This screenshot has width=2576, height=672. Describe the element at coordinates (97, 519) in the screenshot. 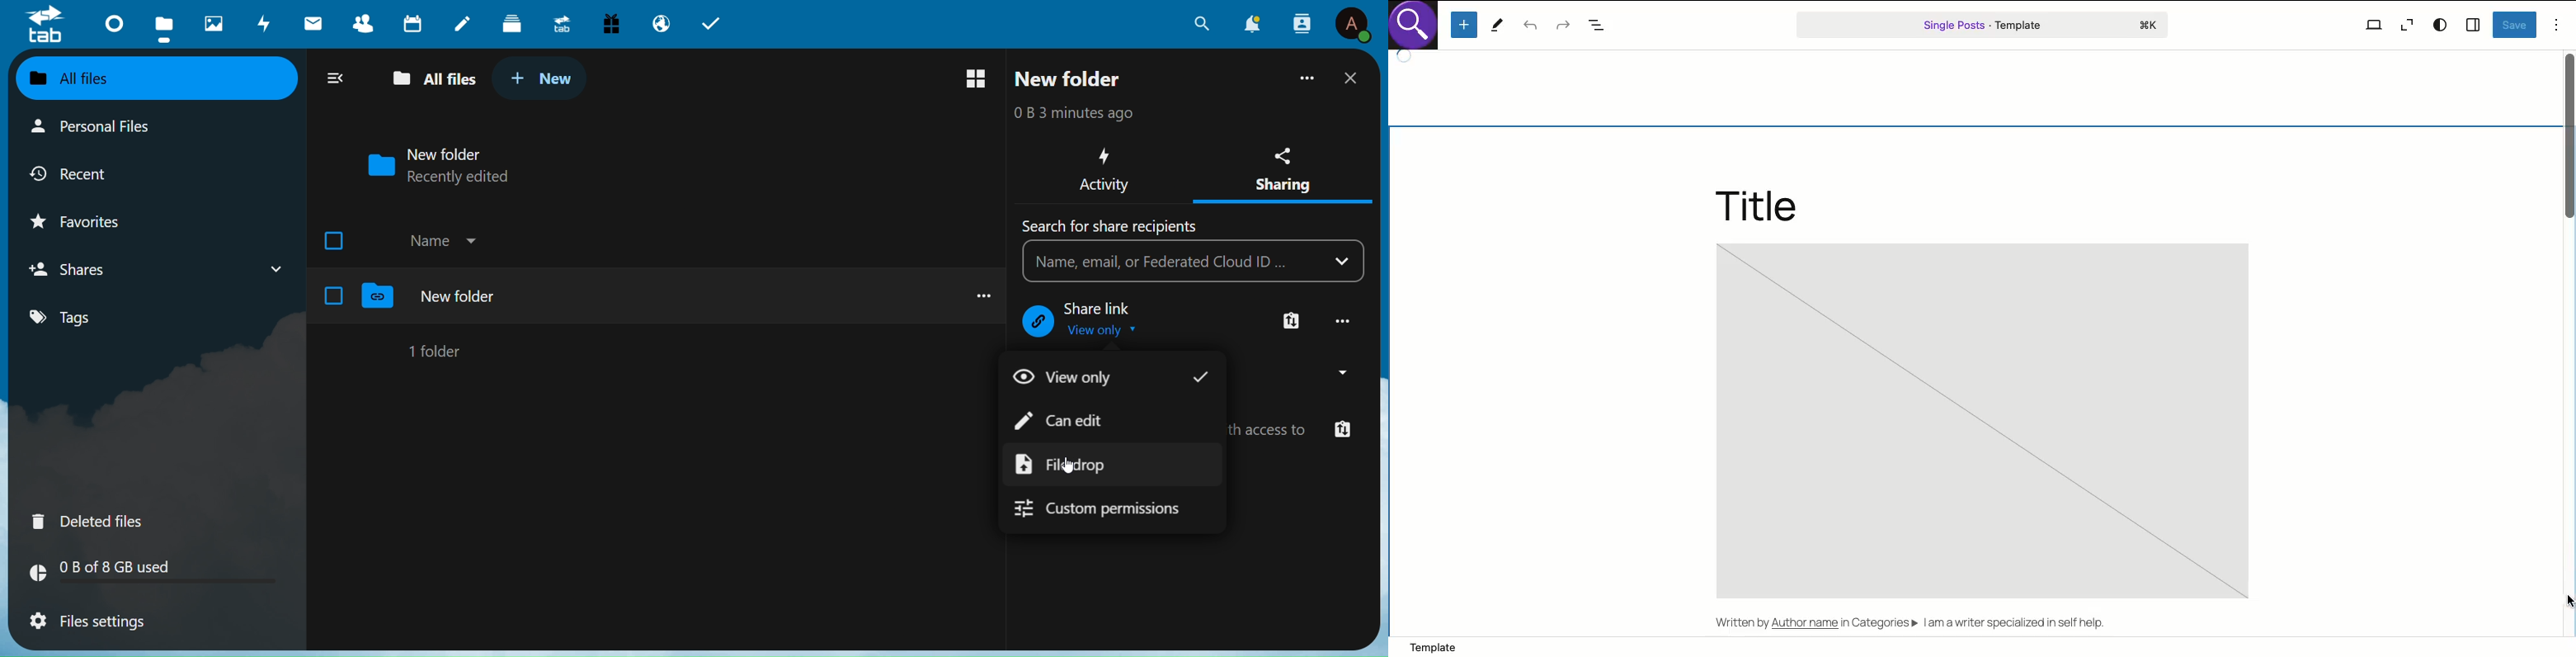

I see `Deleted FIles` at that location.